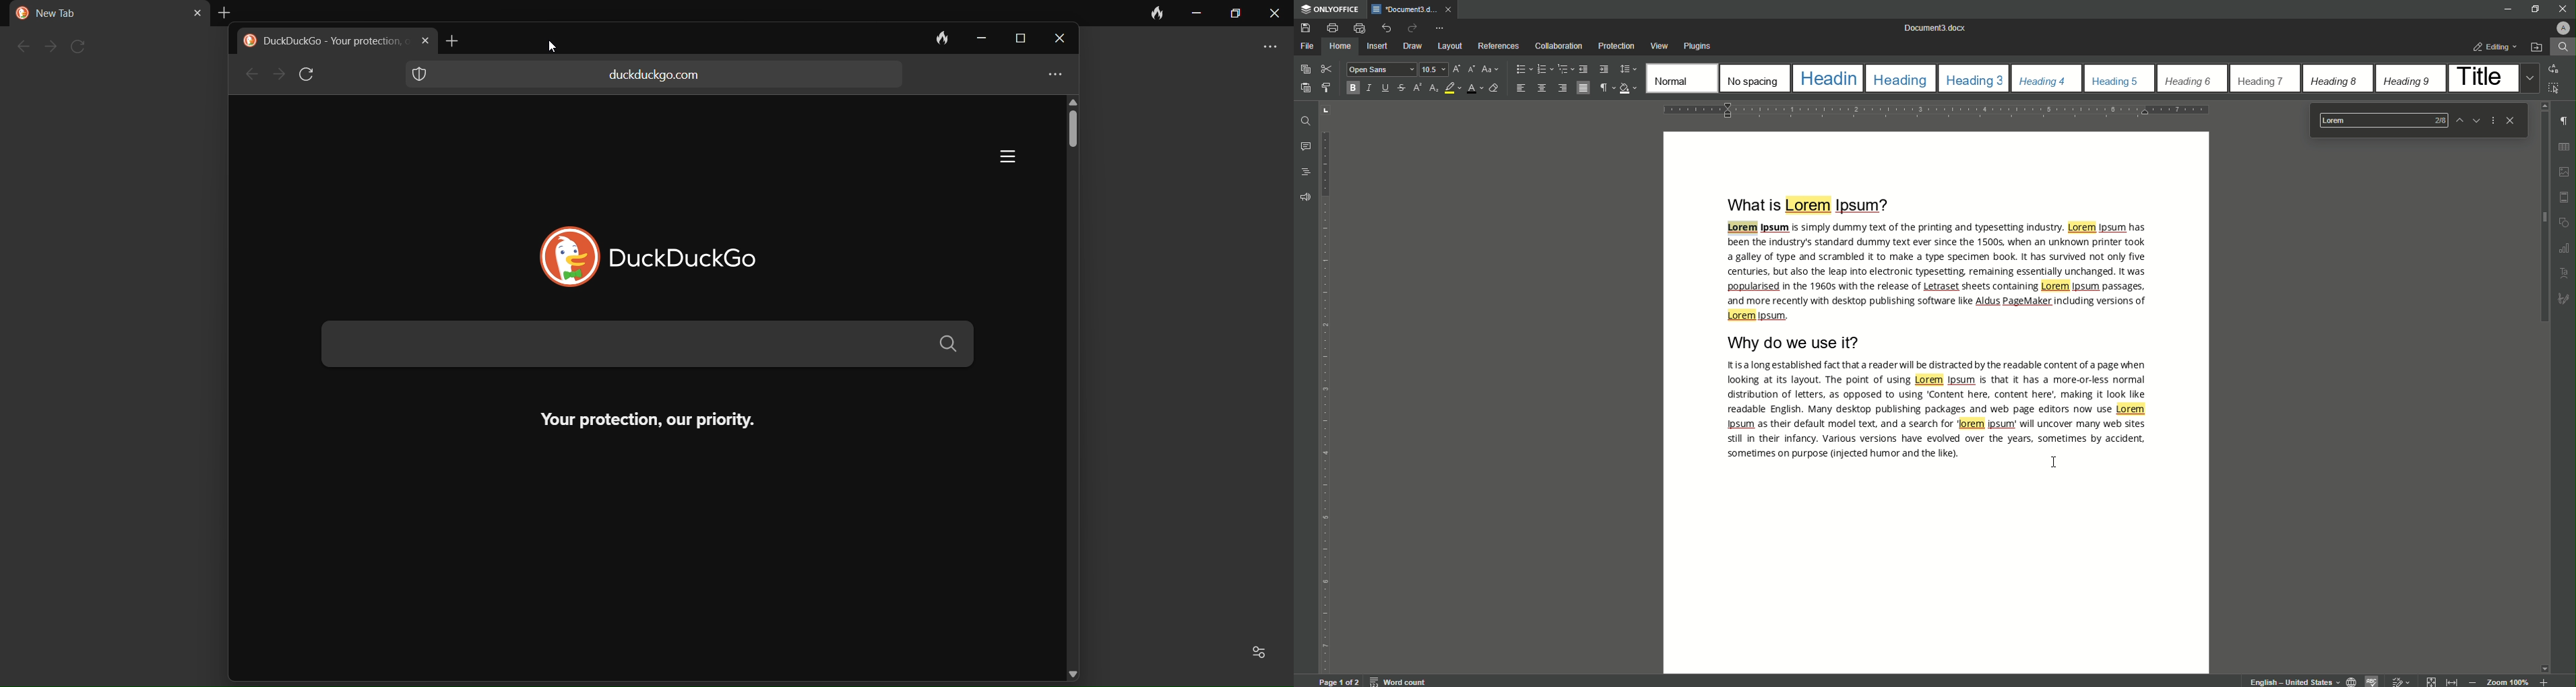 This screenshot has height=700, width=2576. Describe the element at coordinates (1583, 88) in the screenshot. I see `Justified` at that location.